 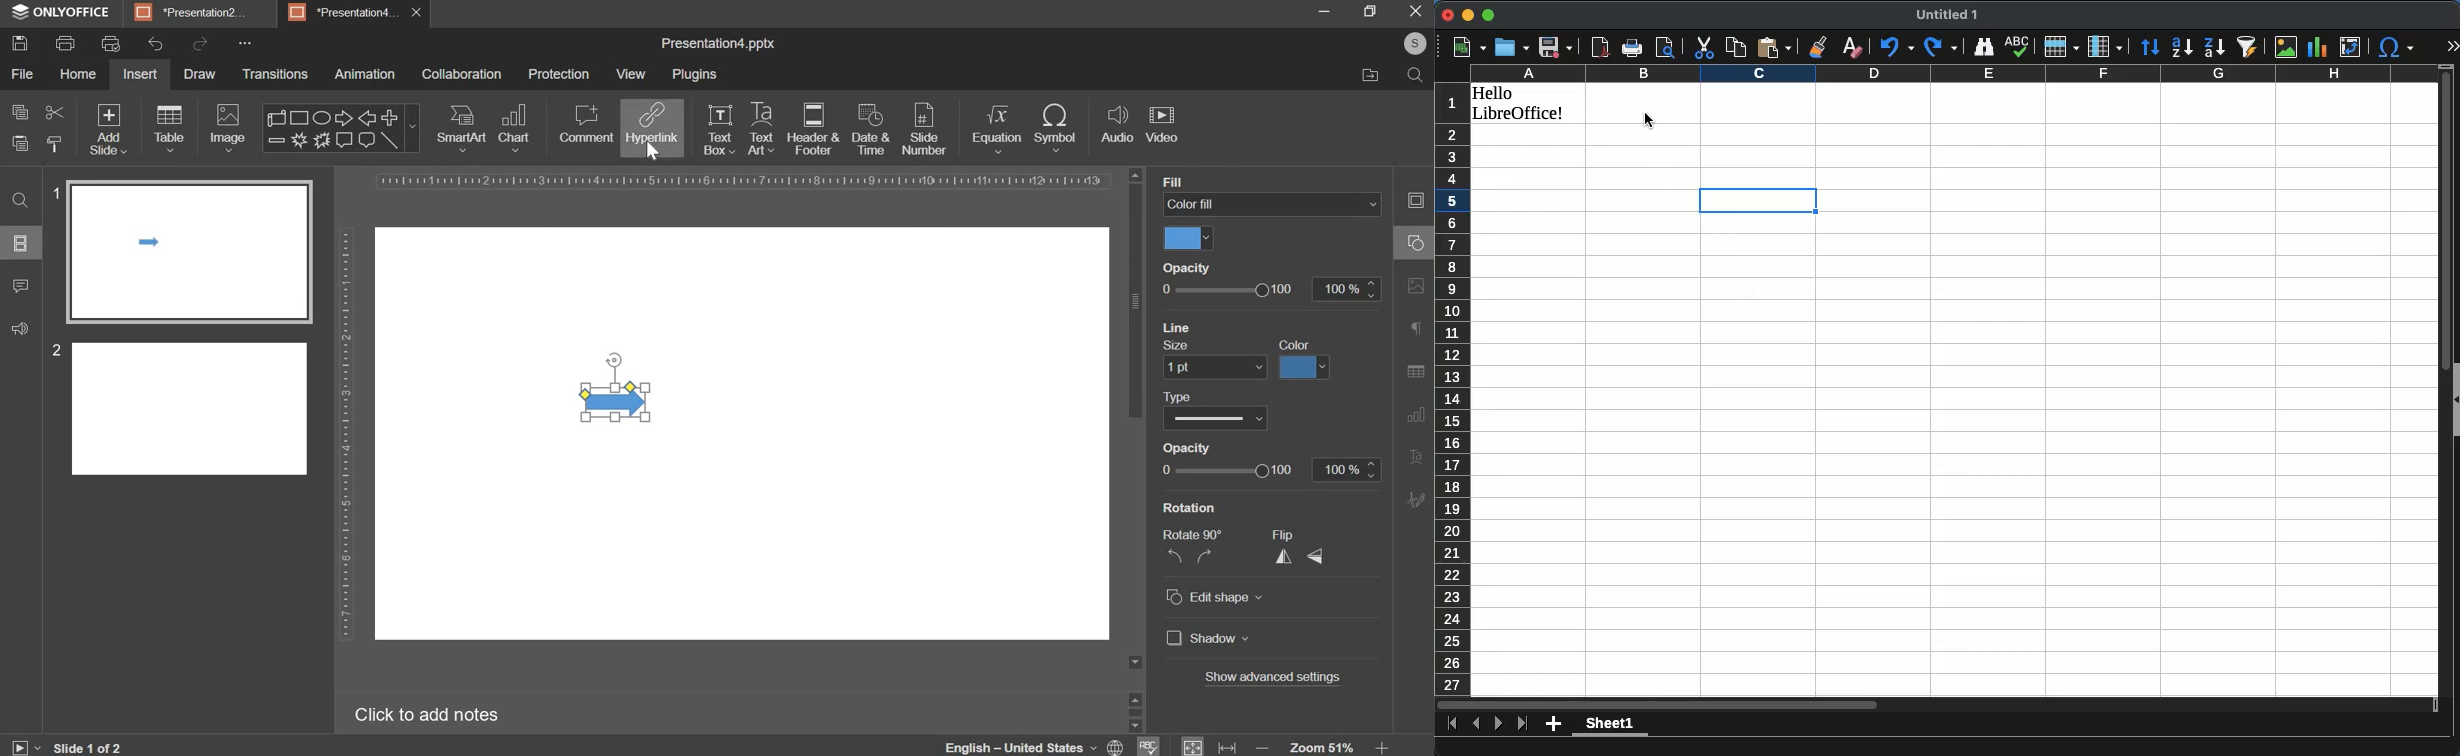 I want to click on right side bar, so click(x=1412, y=346).